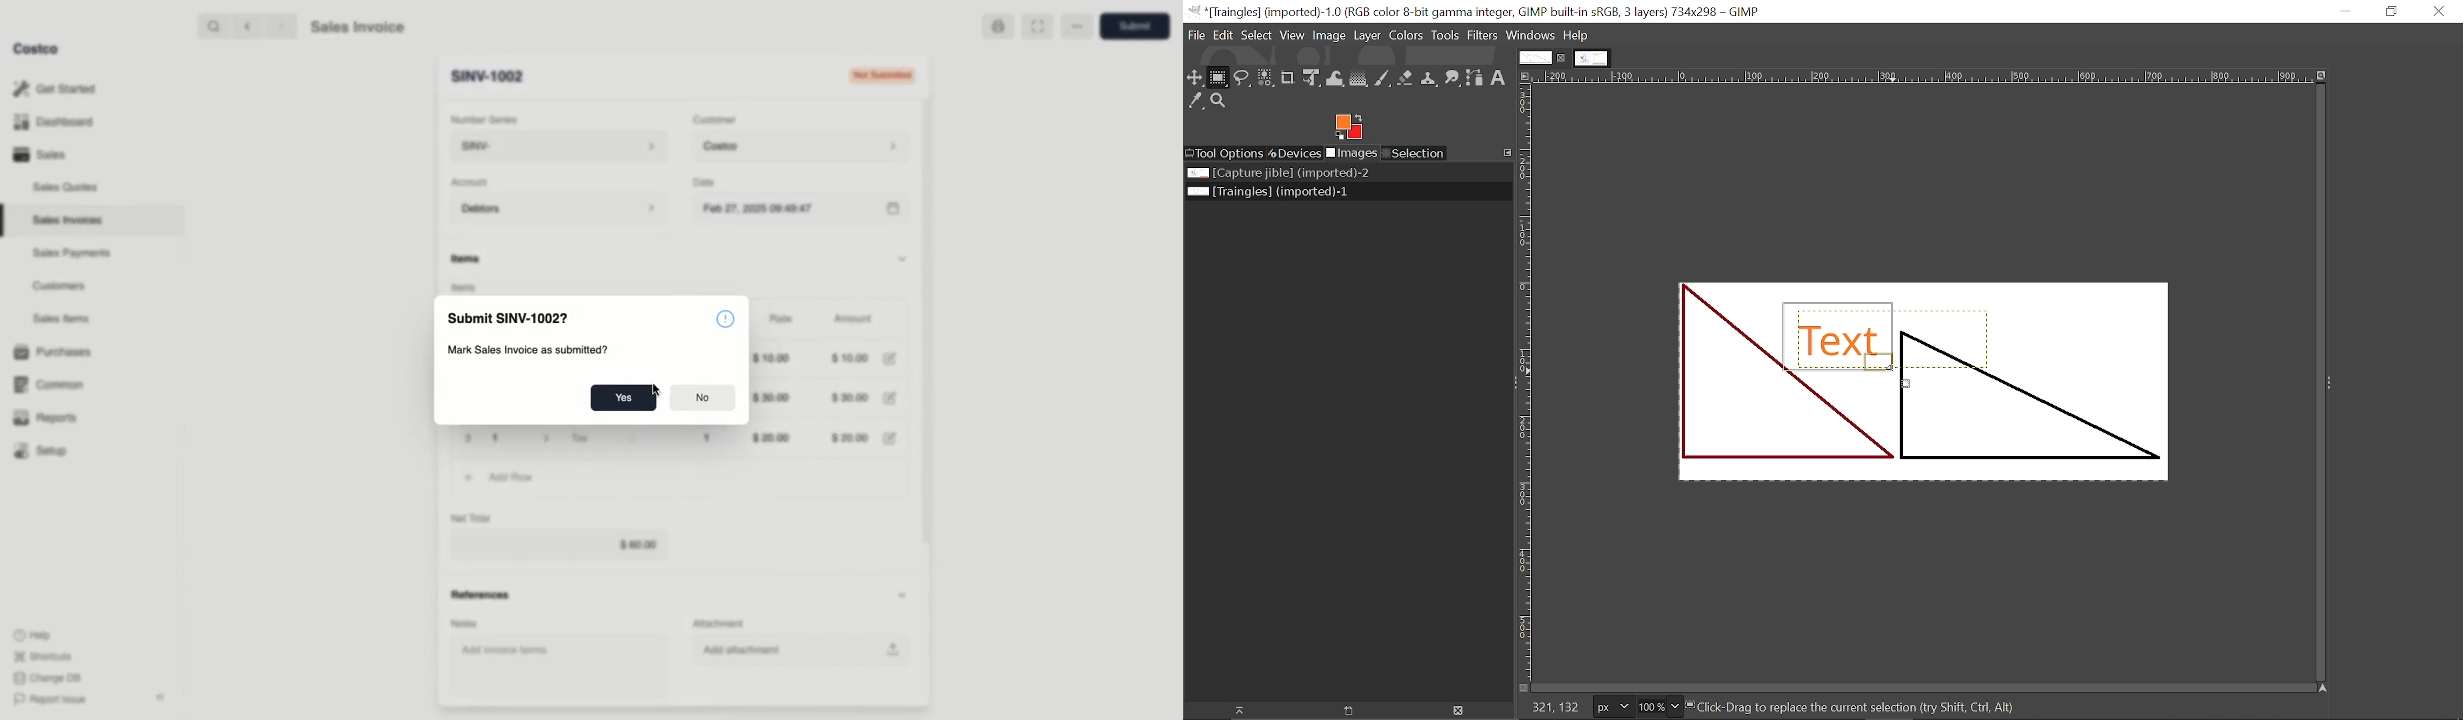  I want to click on Current zoom, so click(1651, 706).